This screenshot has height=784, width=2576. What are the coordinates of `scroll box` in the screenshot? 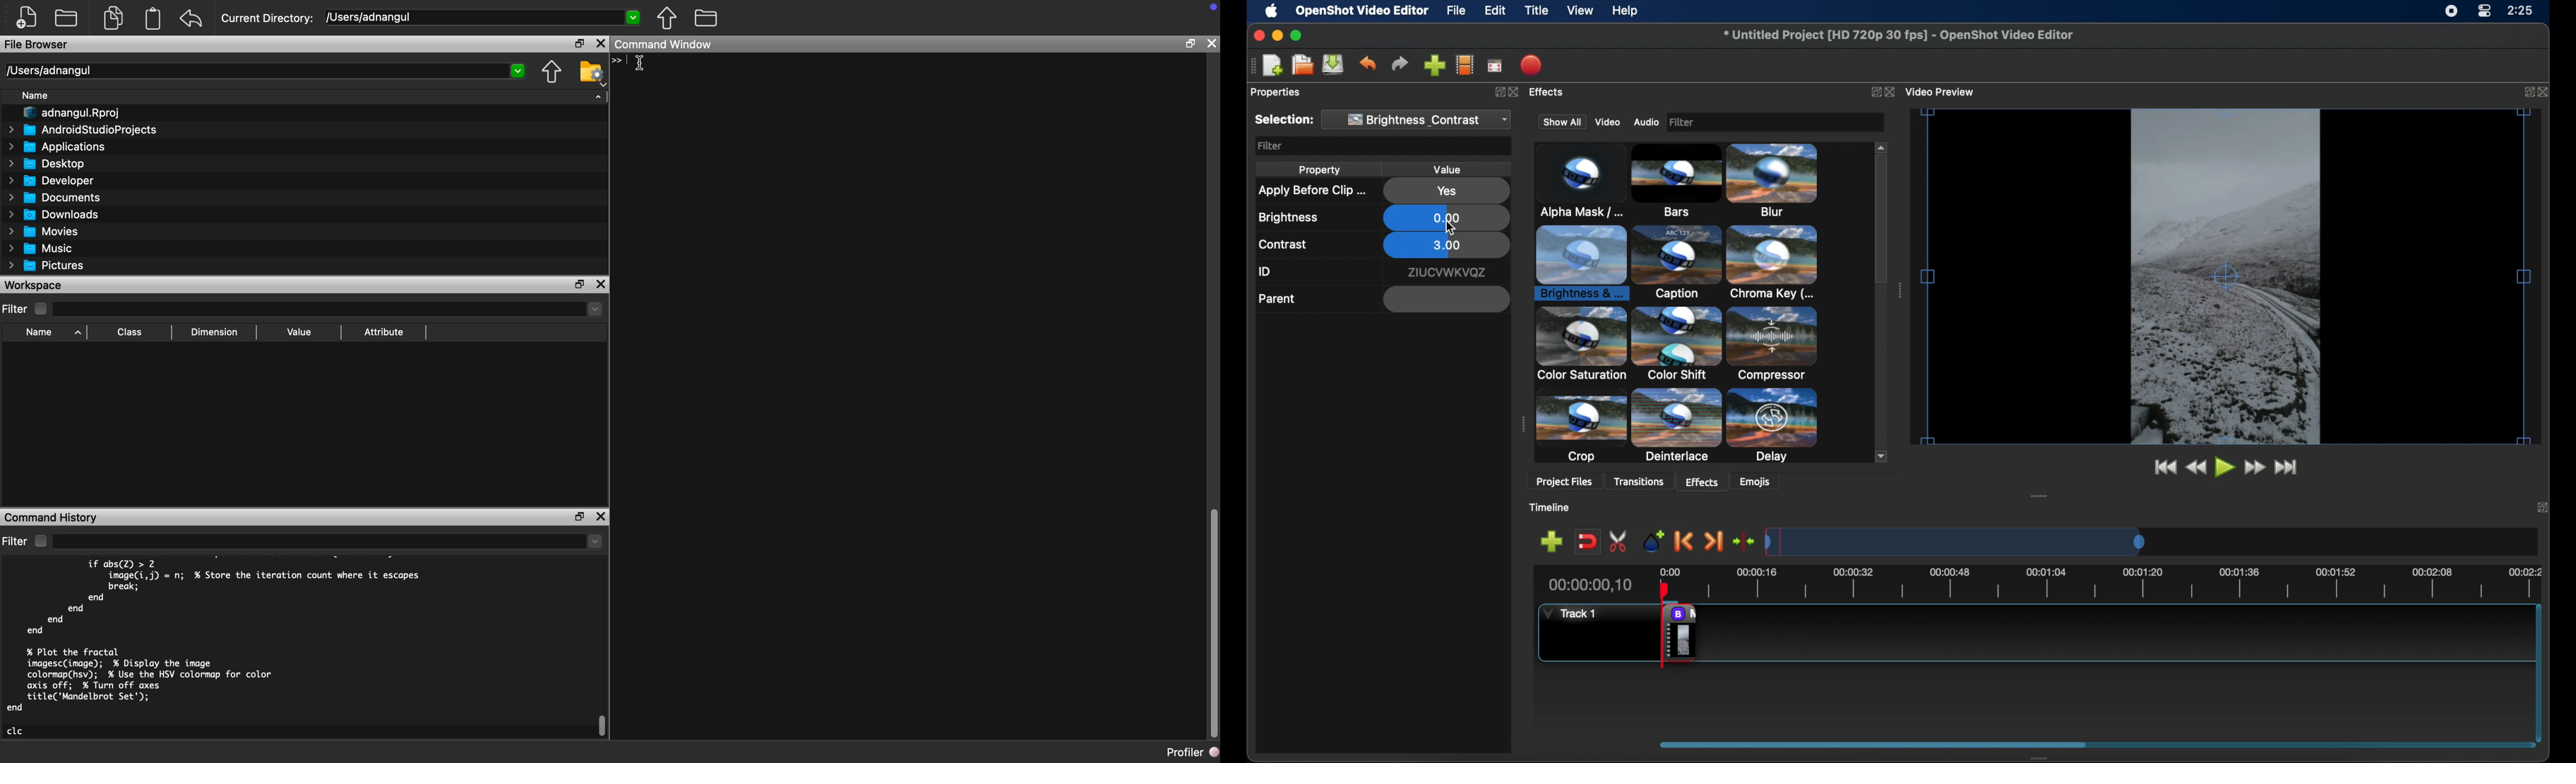 It's located at (1882, 241).